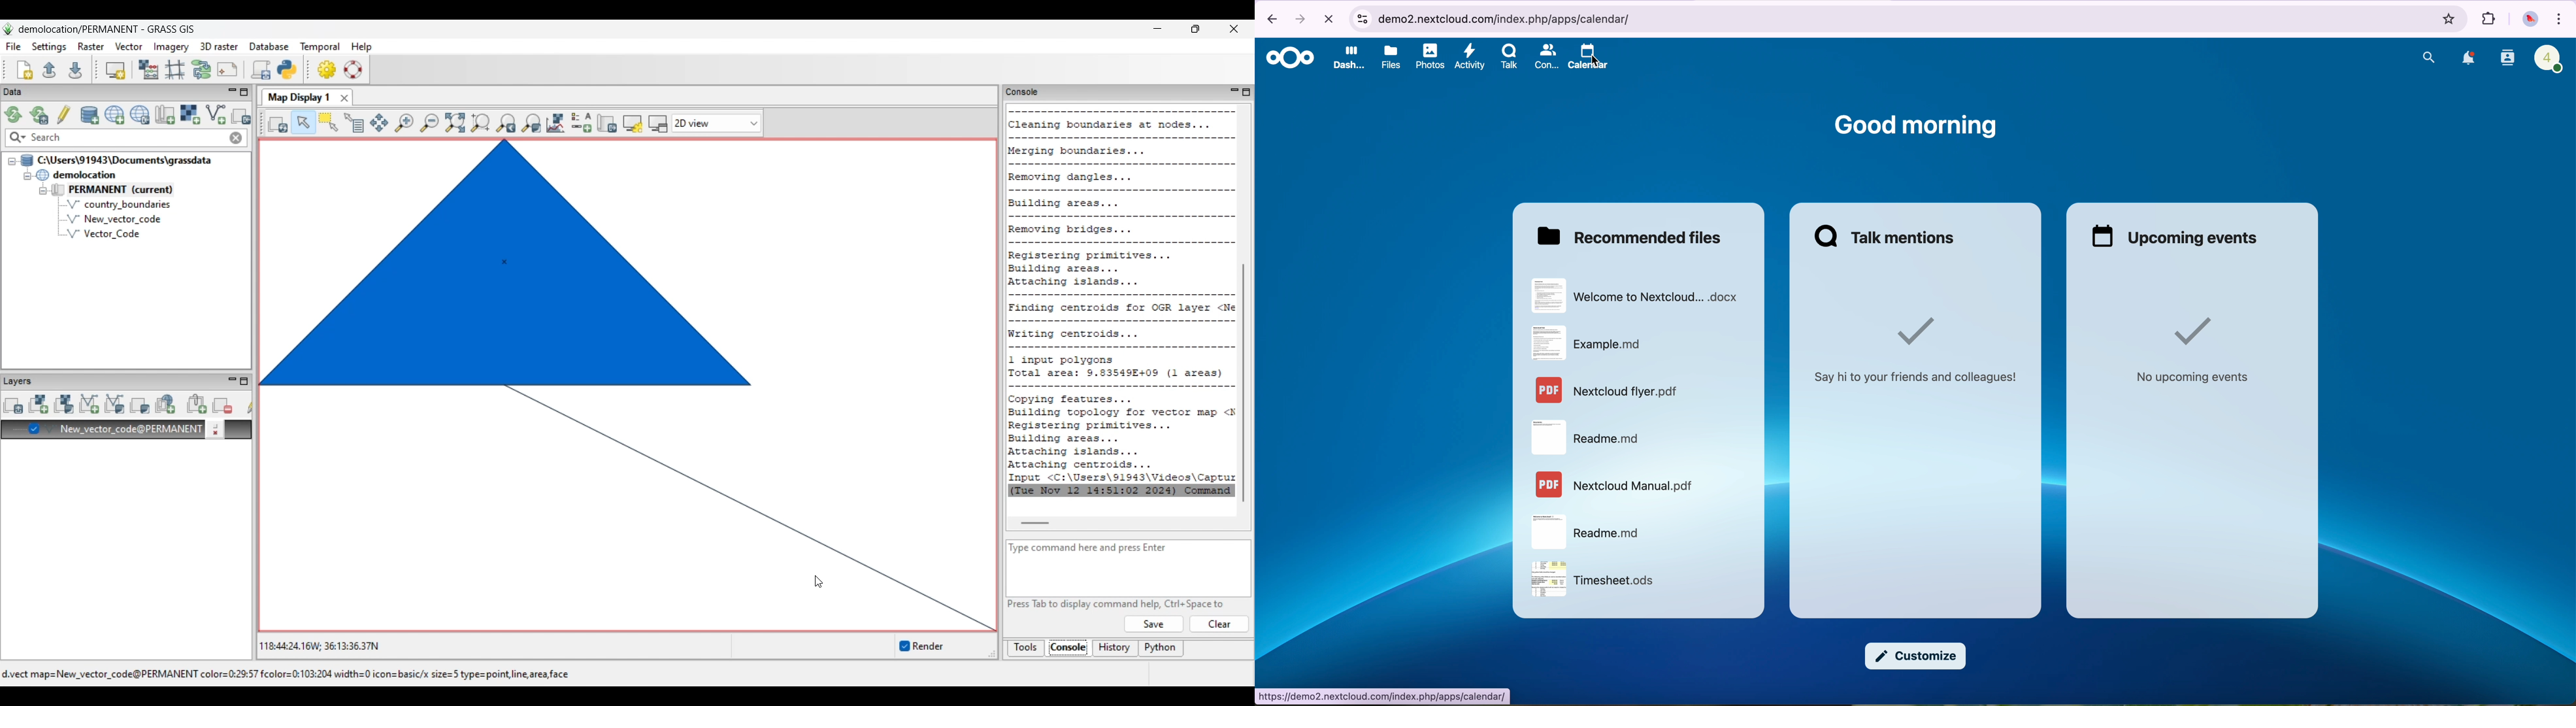 Image resolution: width=2576 pixels, height=728 pixels. I want to click on favorites, so click(2449, 20).